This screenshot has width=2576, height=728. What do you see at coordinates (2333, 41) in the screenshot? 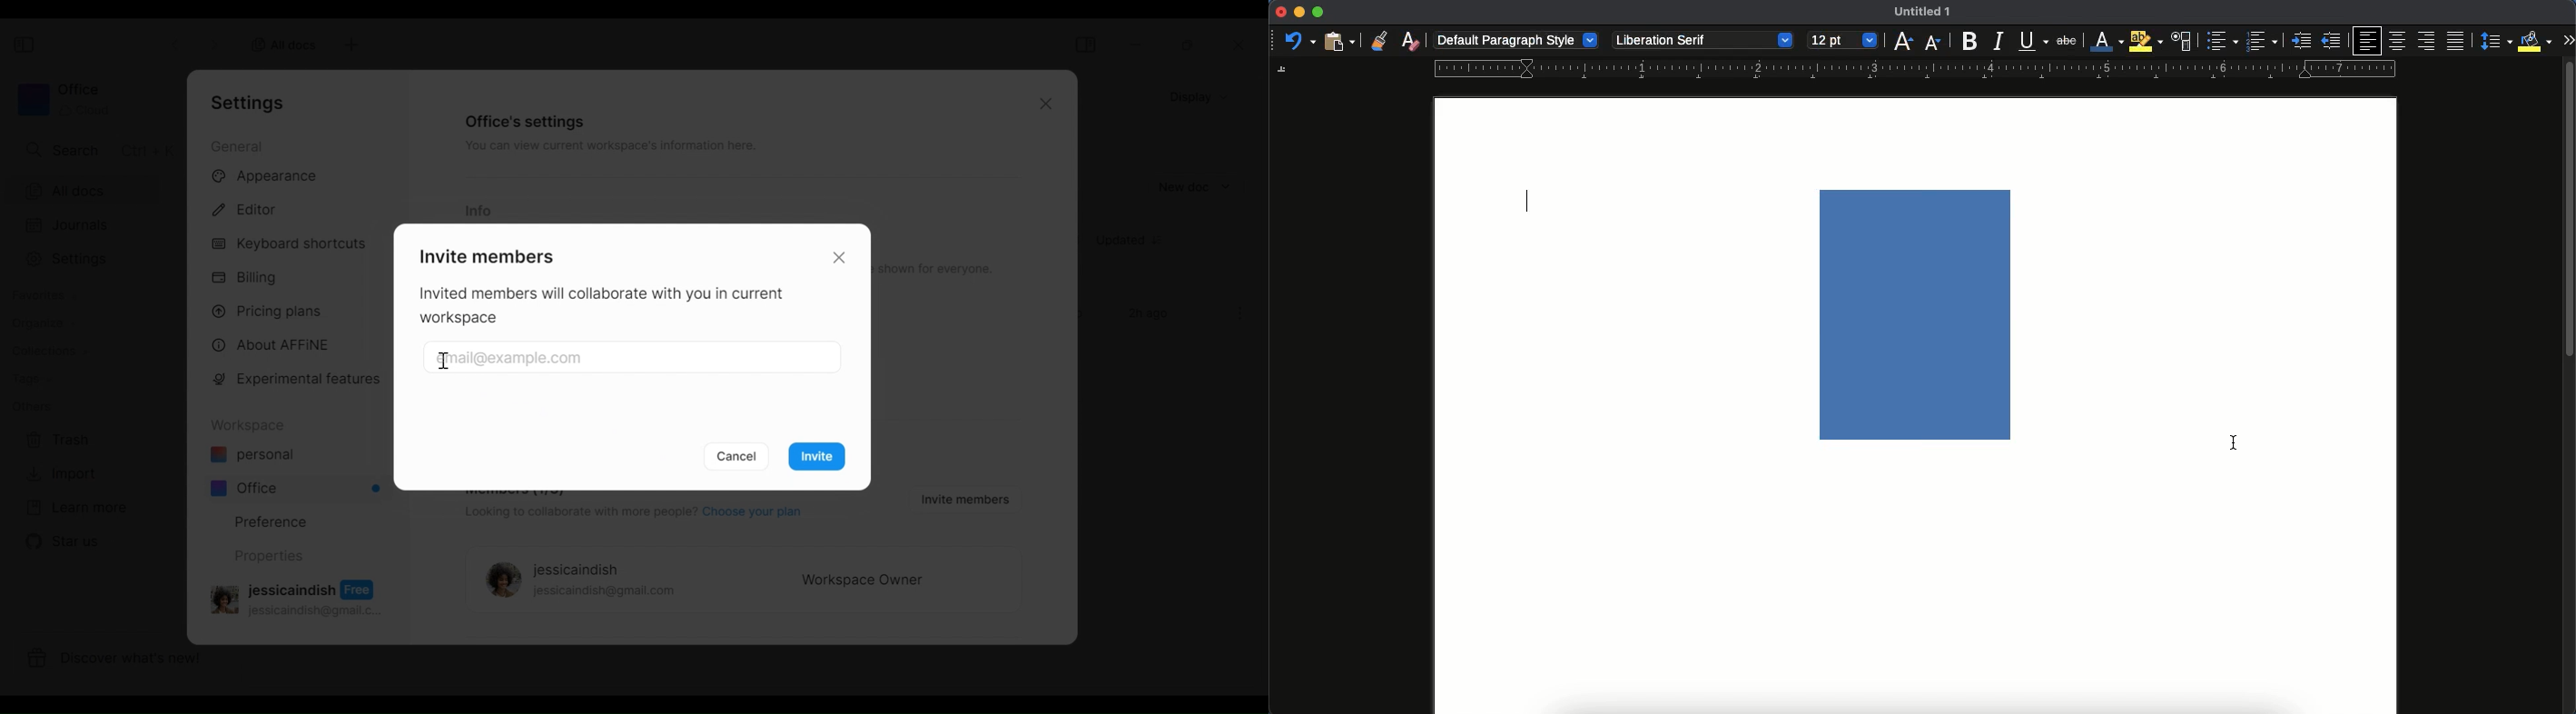
I see `unindented` at bounding box center [2333, 41].